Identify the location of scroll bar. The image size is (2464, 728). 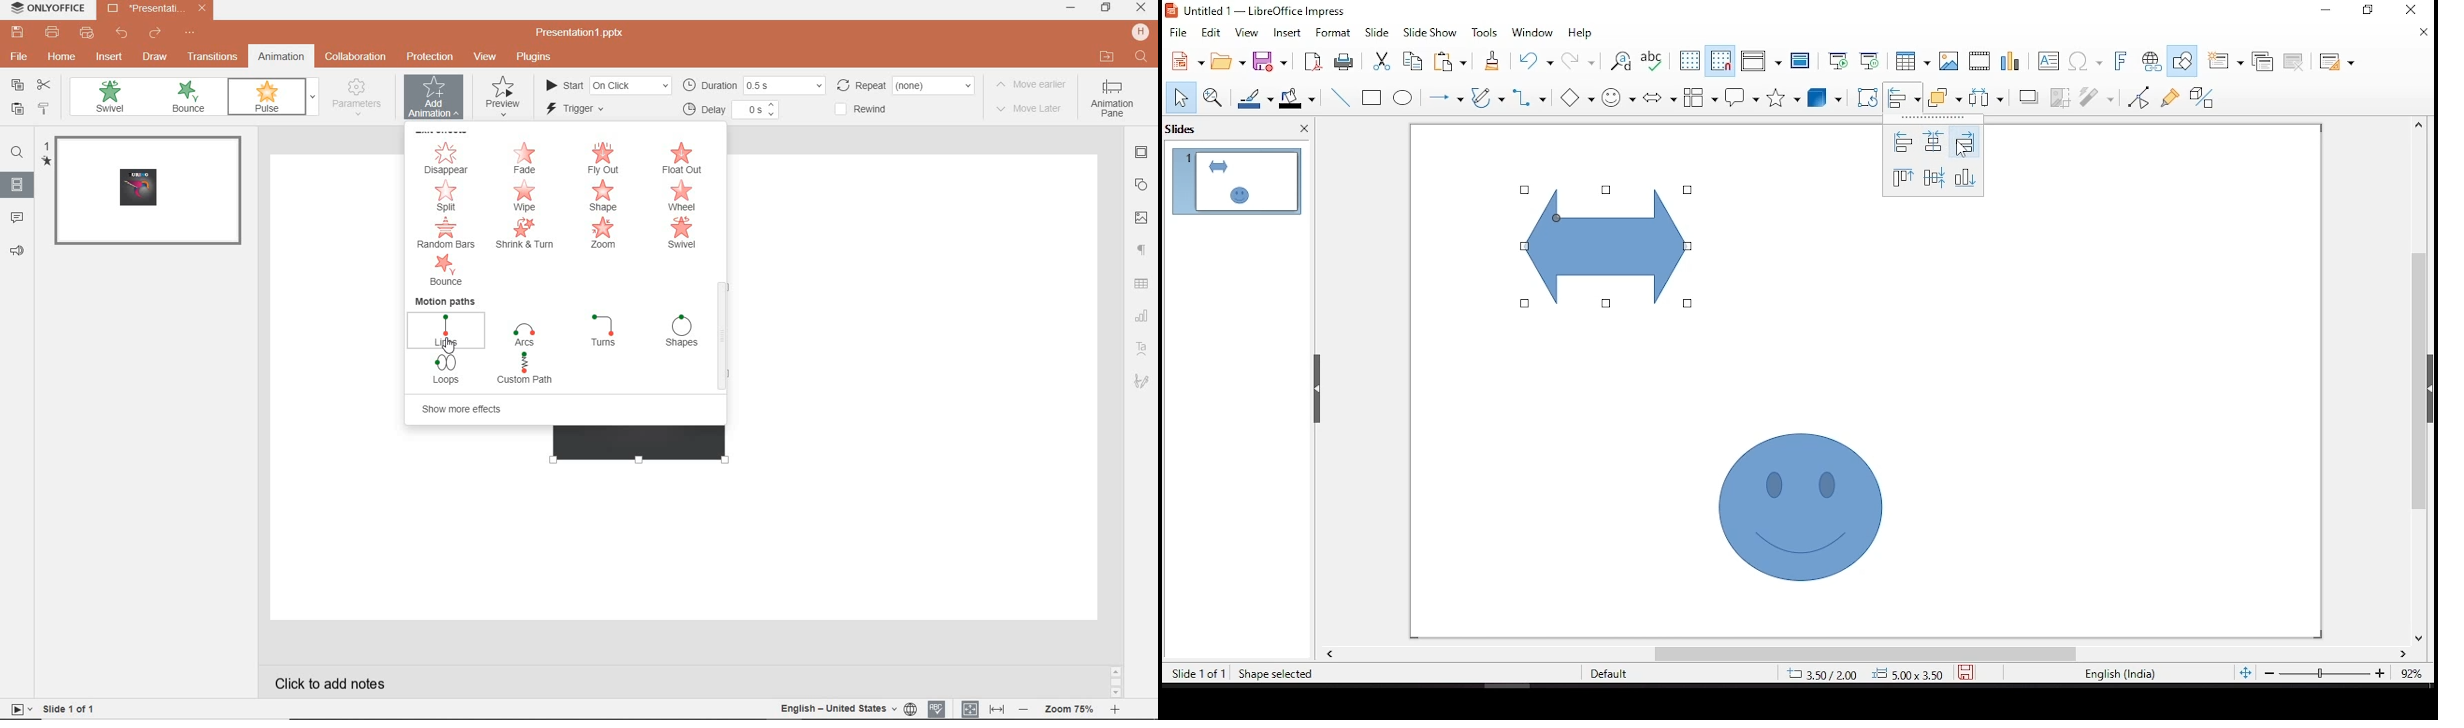
(1117, 683).